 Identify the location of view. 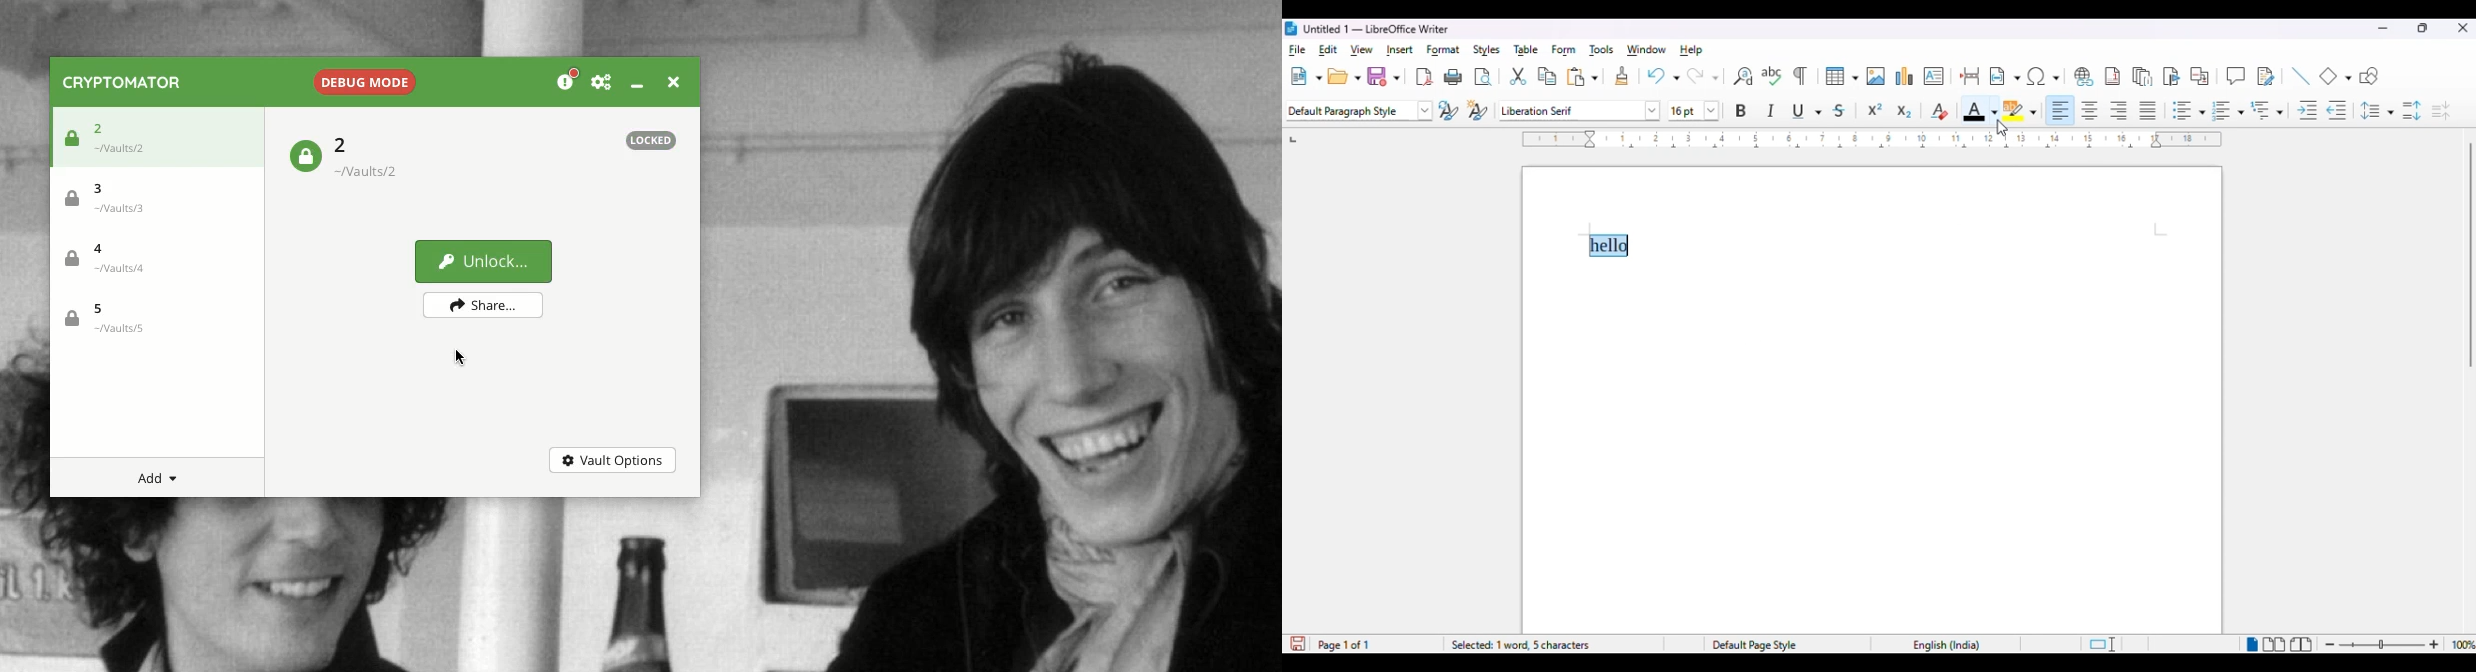
(1362, 49).